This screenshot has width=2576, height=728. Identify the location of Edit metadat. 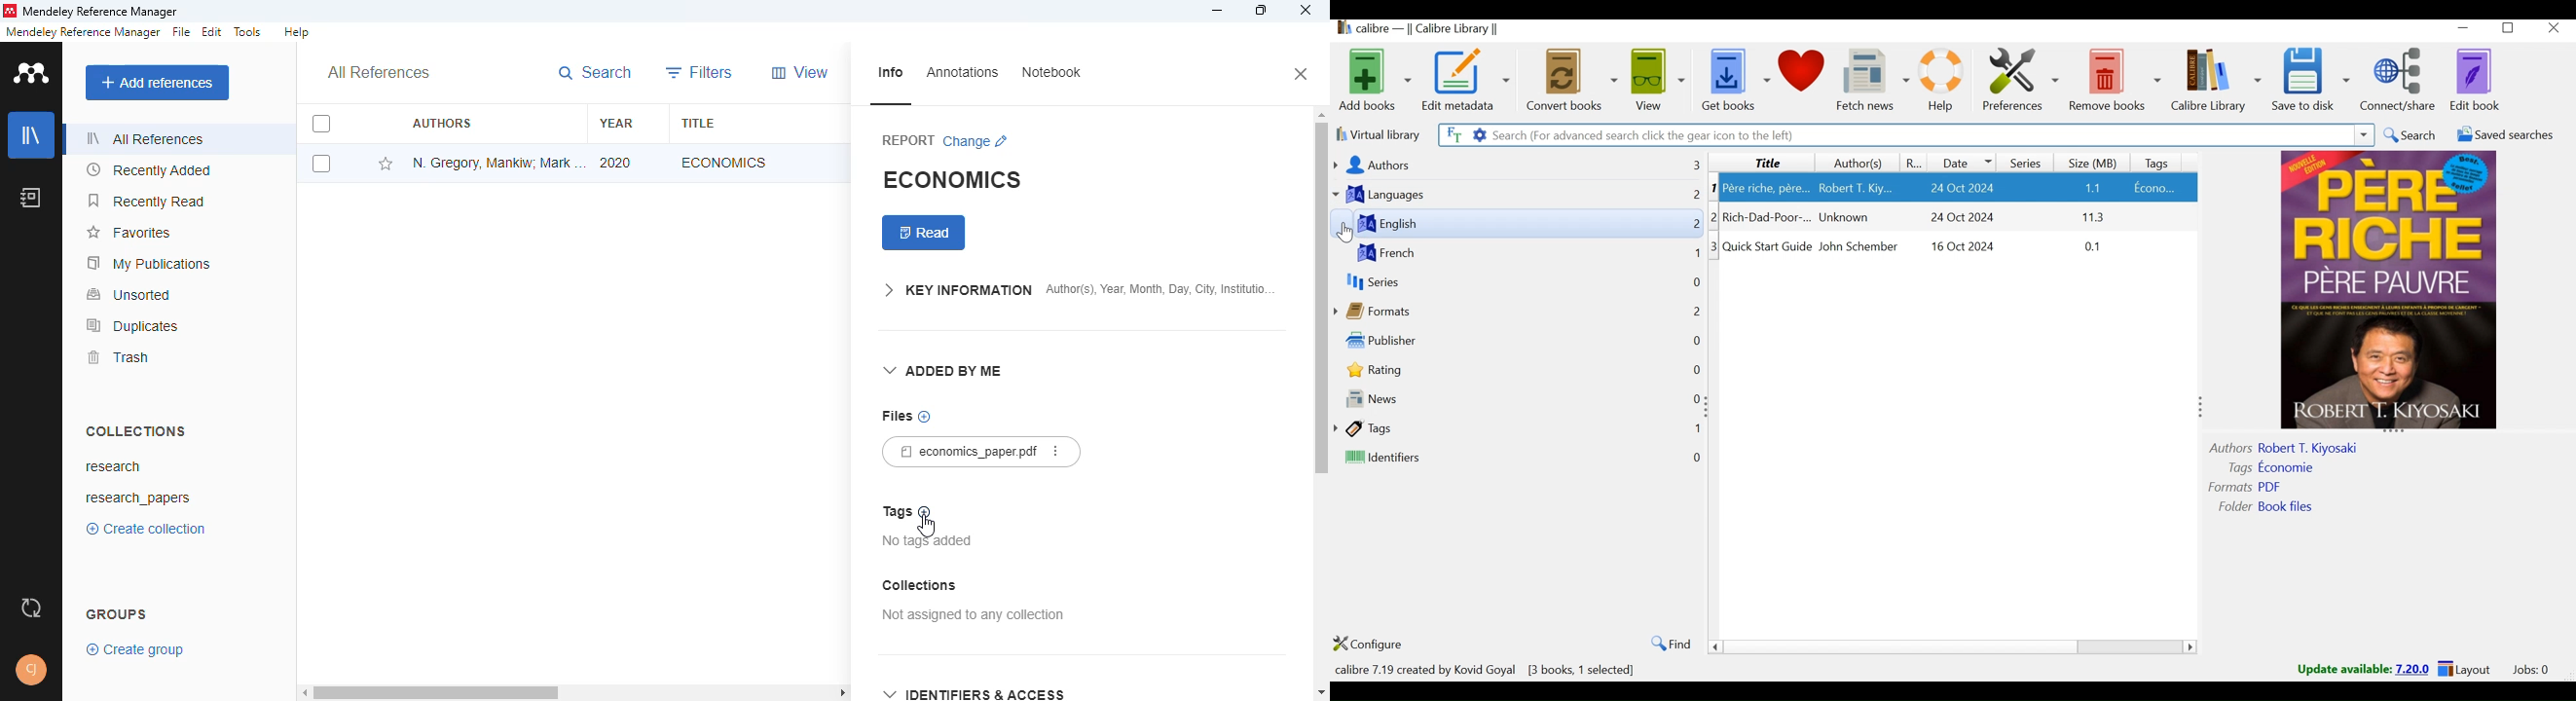
(1467, 80).